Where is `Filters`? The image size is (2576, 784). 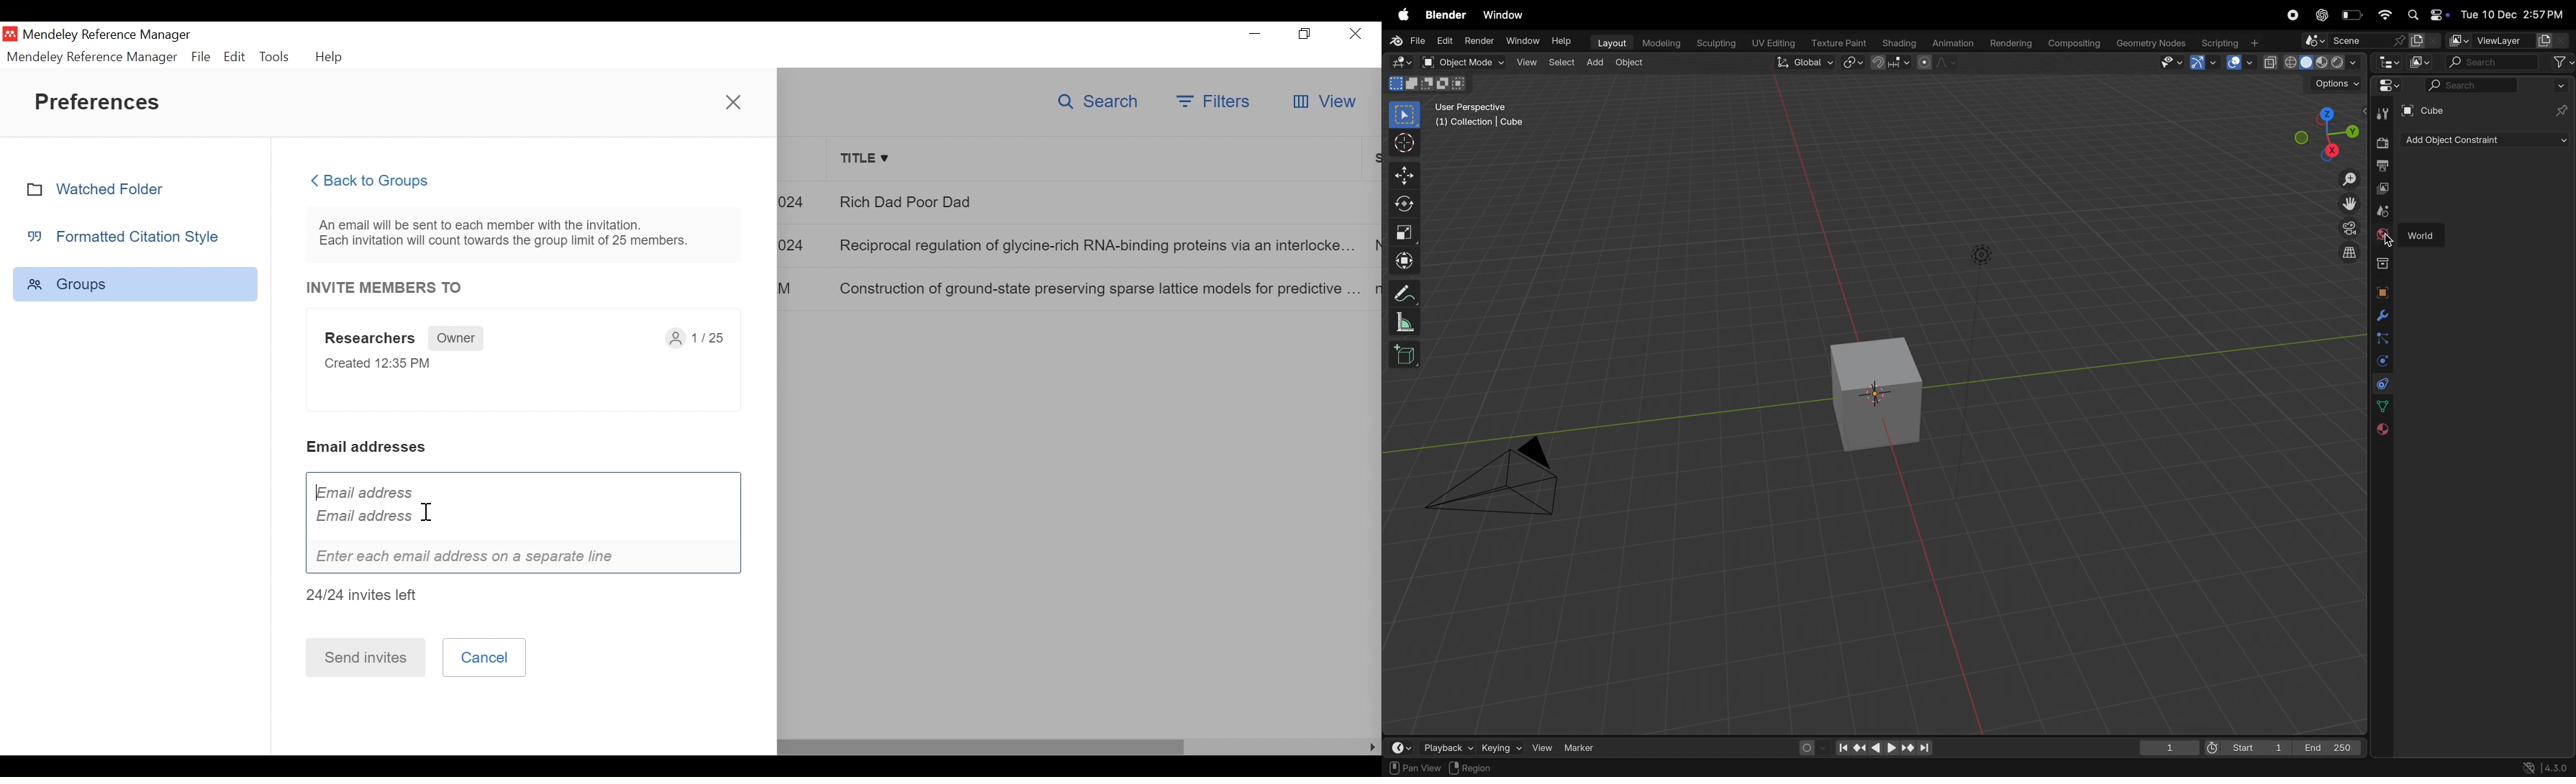
Filters is located at coordinates (1212, 101).